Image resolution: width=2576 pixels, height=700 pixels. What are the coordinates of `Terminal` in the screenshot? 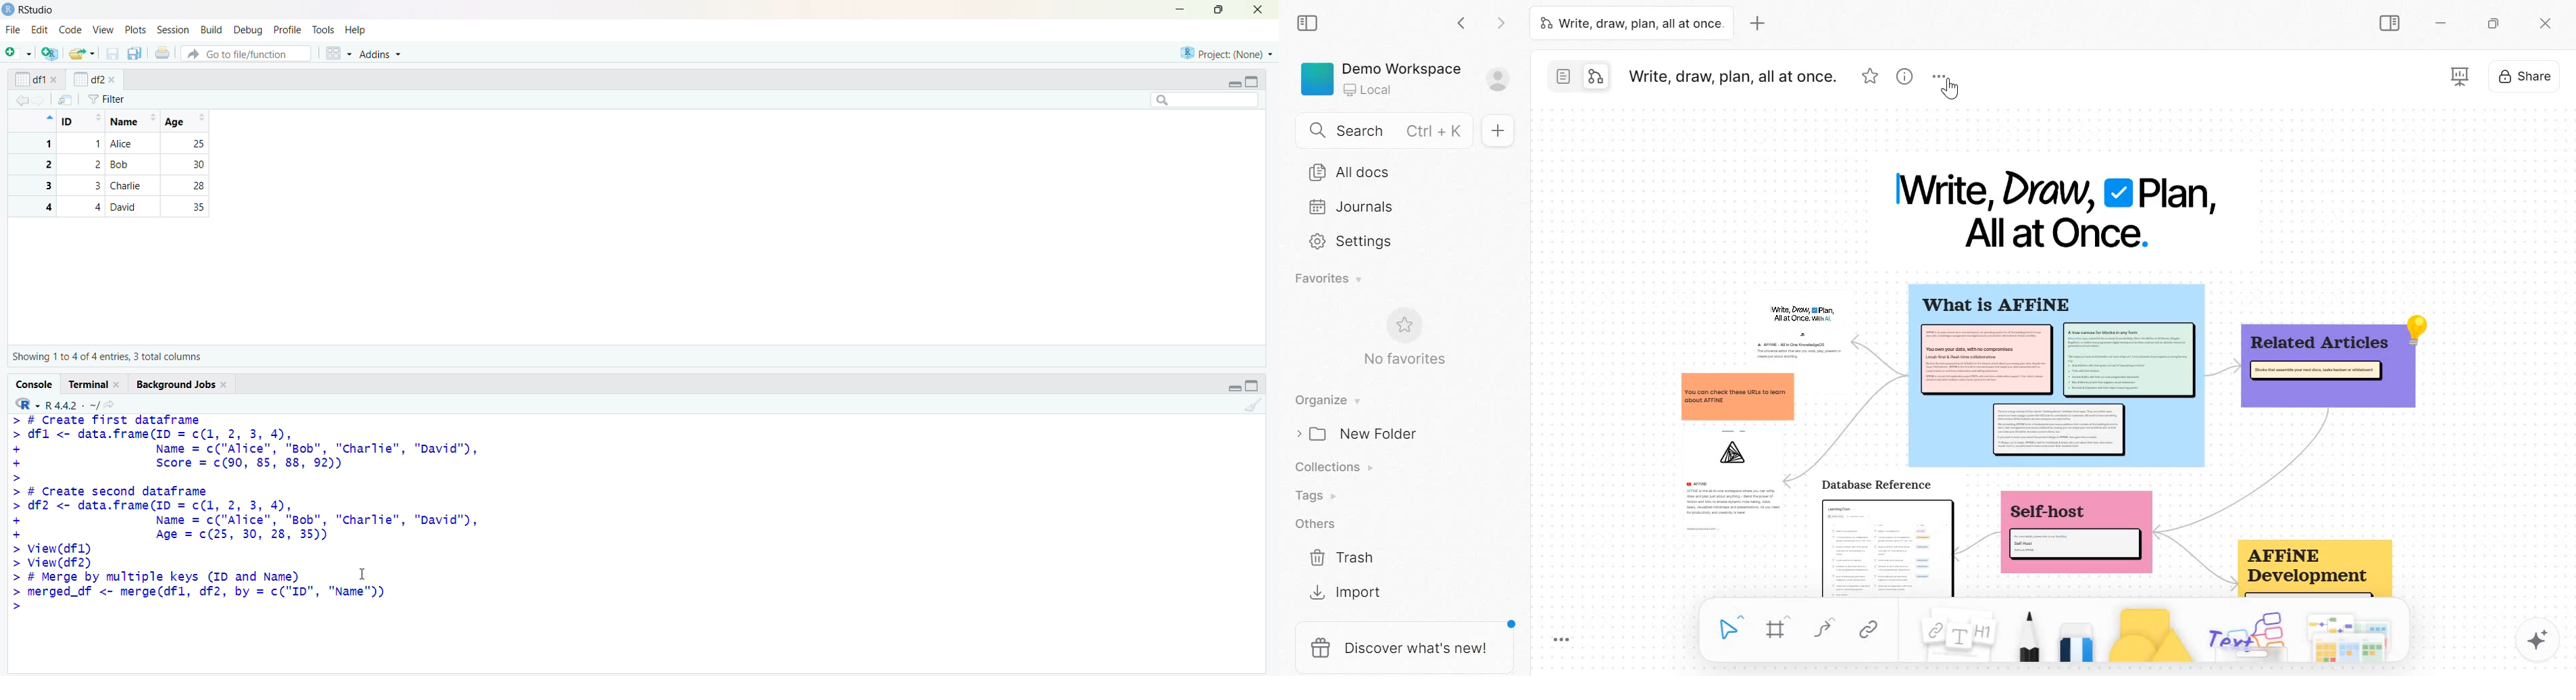 It's located at (89, 384).